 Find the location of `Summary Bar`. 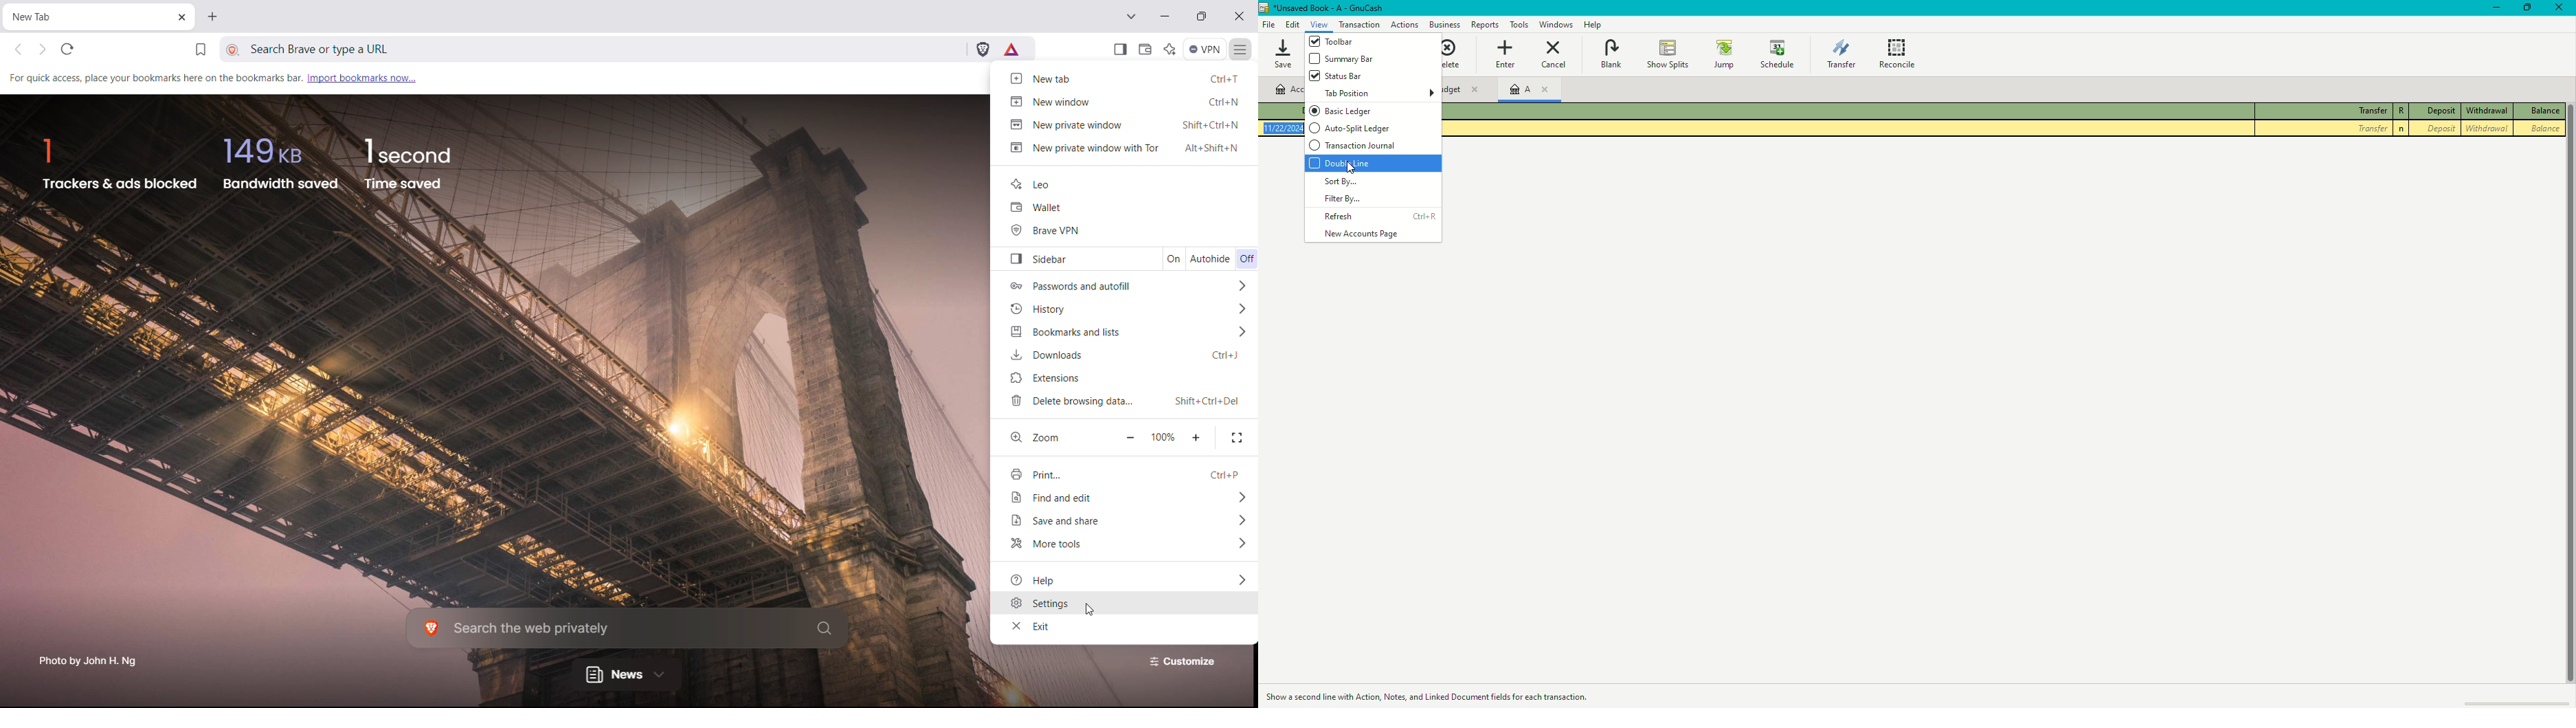

Summary Bar is located at coordinates (1373, 59).